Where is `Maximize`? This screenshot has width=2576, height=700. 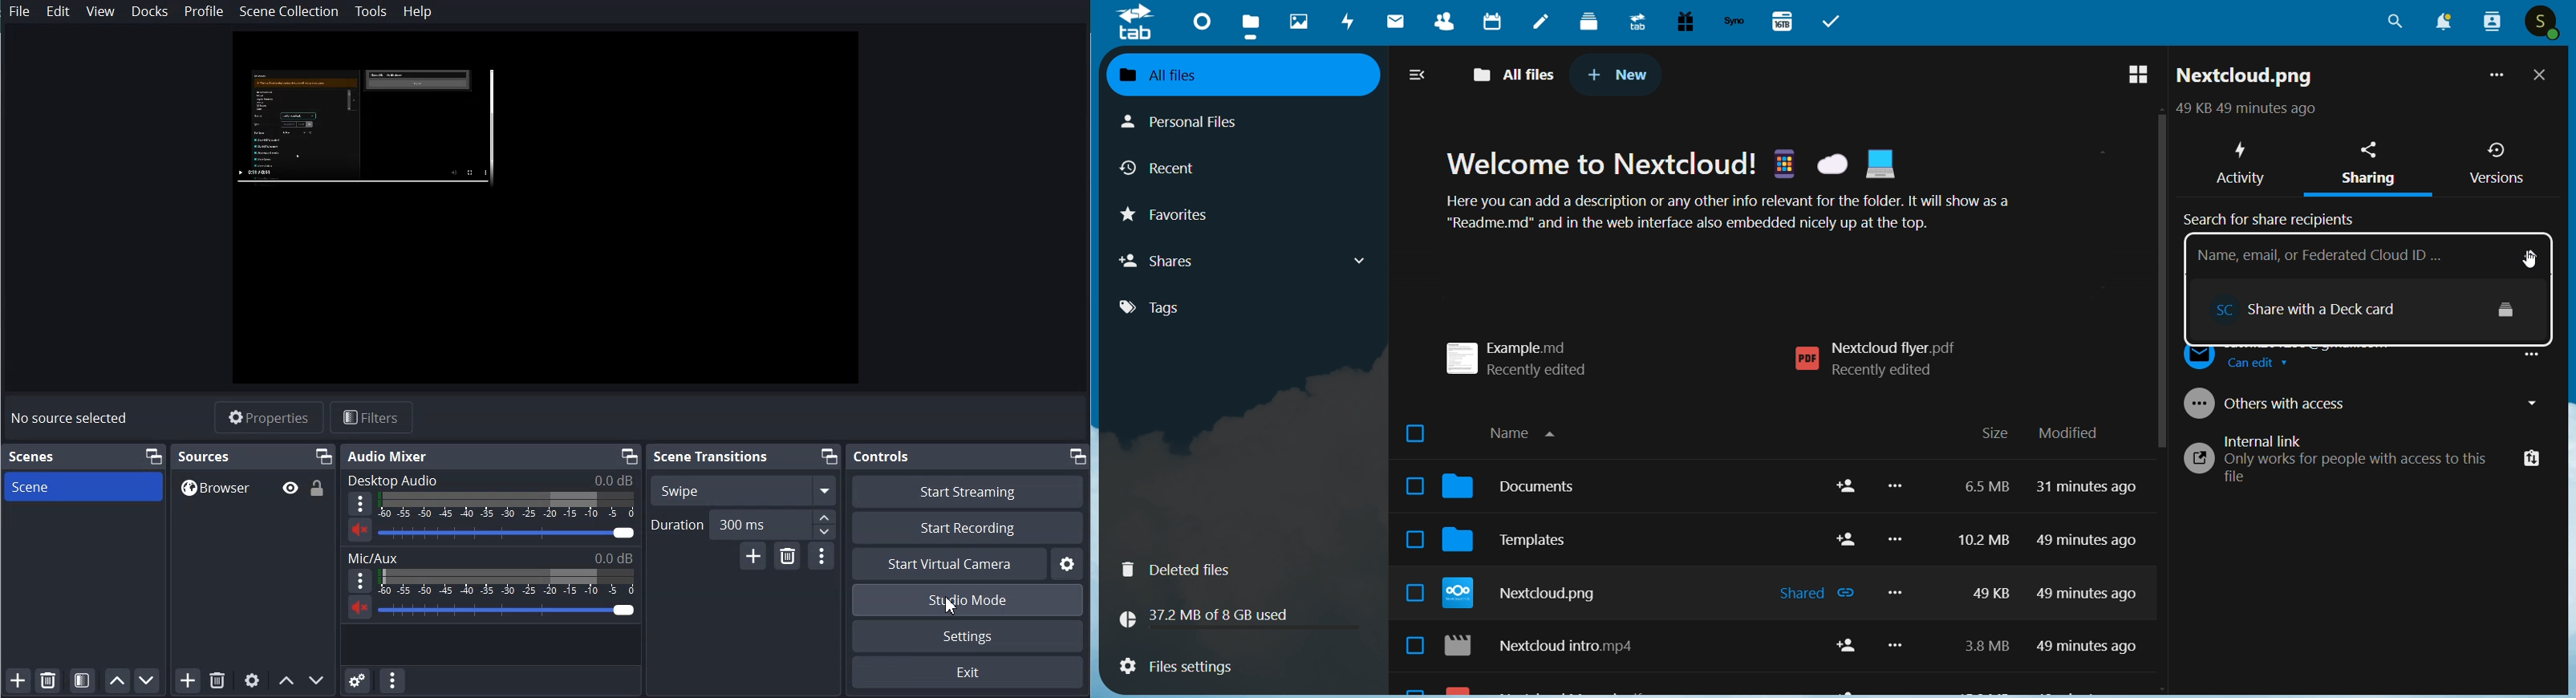 Maximize is located at coordinates (627, 456).